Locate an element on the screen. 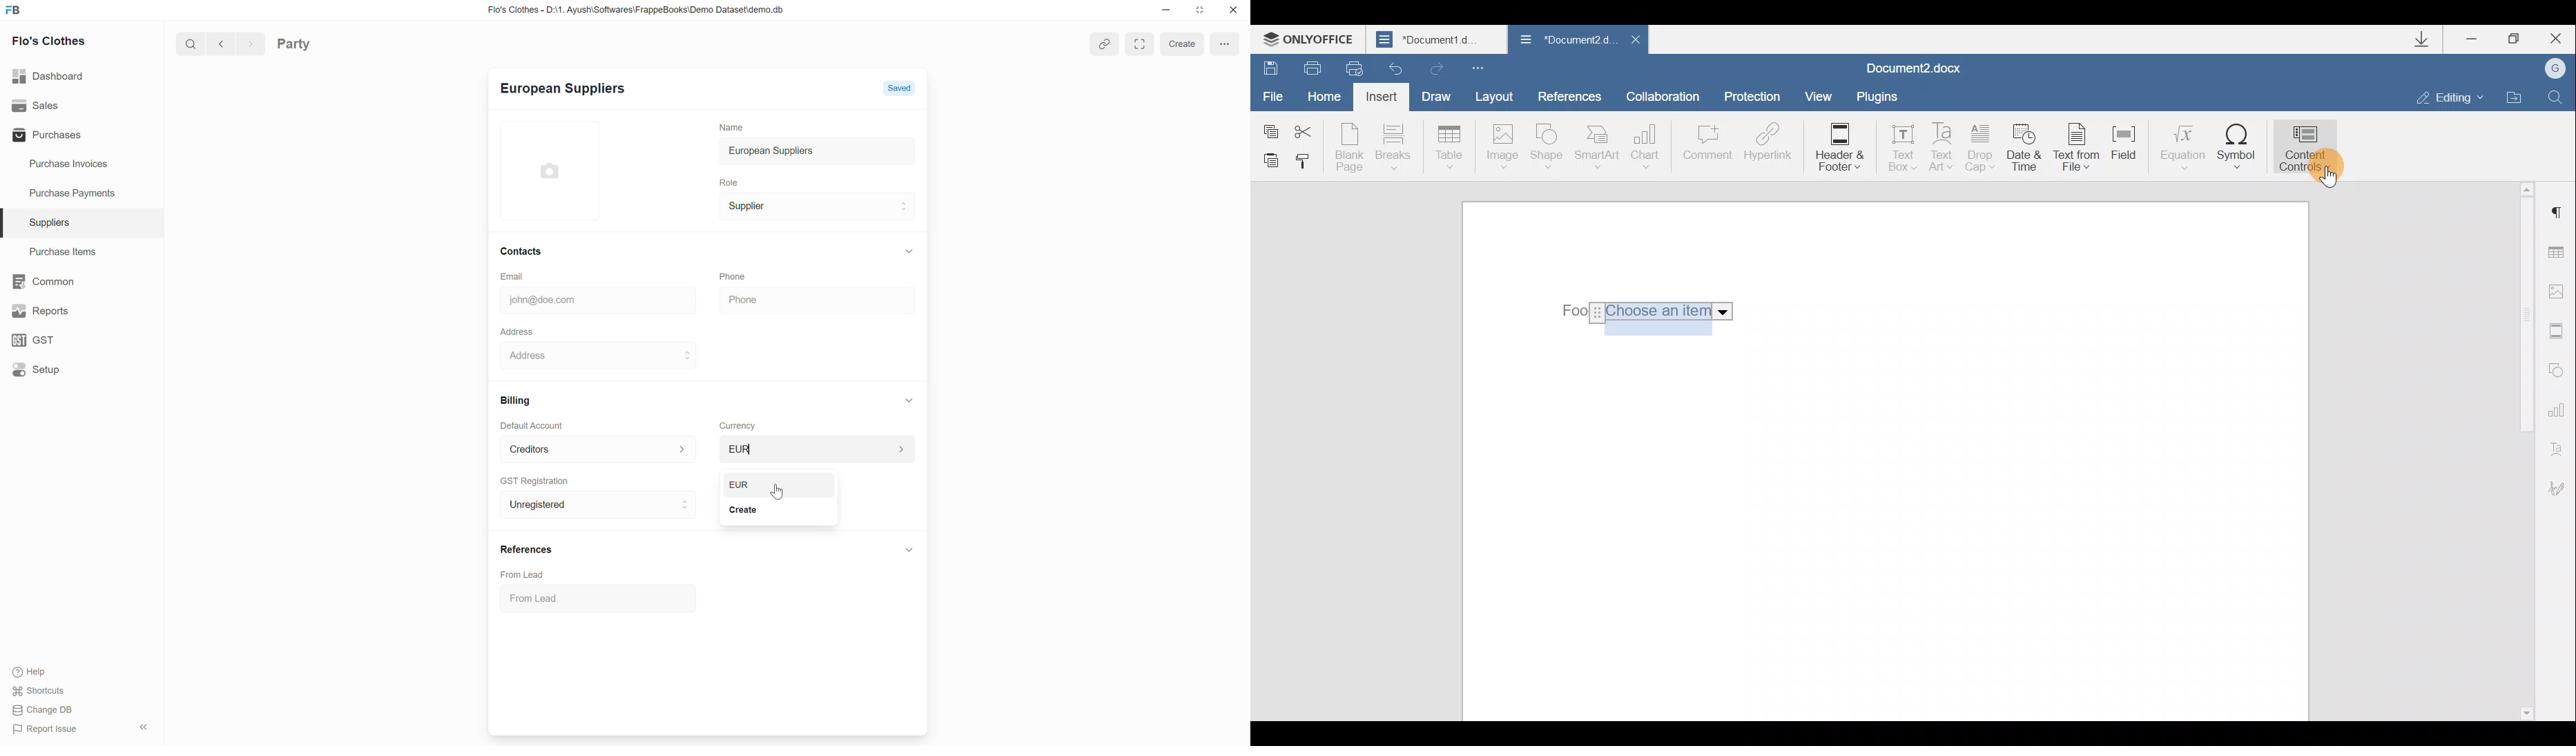  Find is located at coordinates (2556, 97).